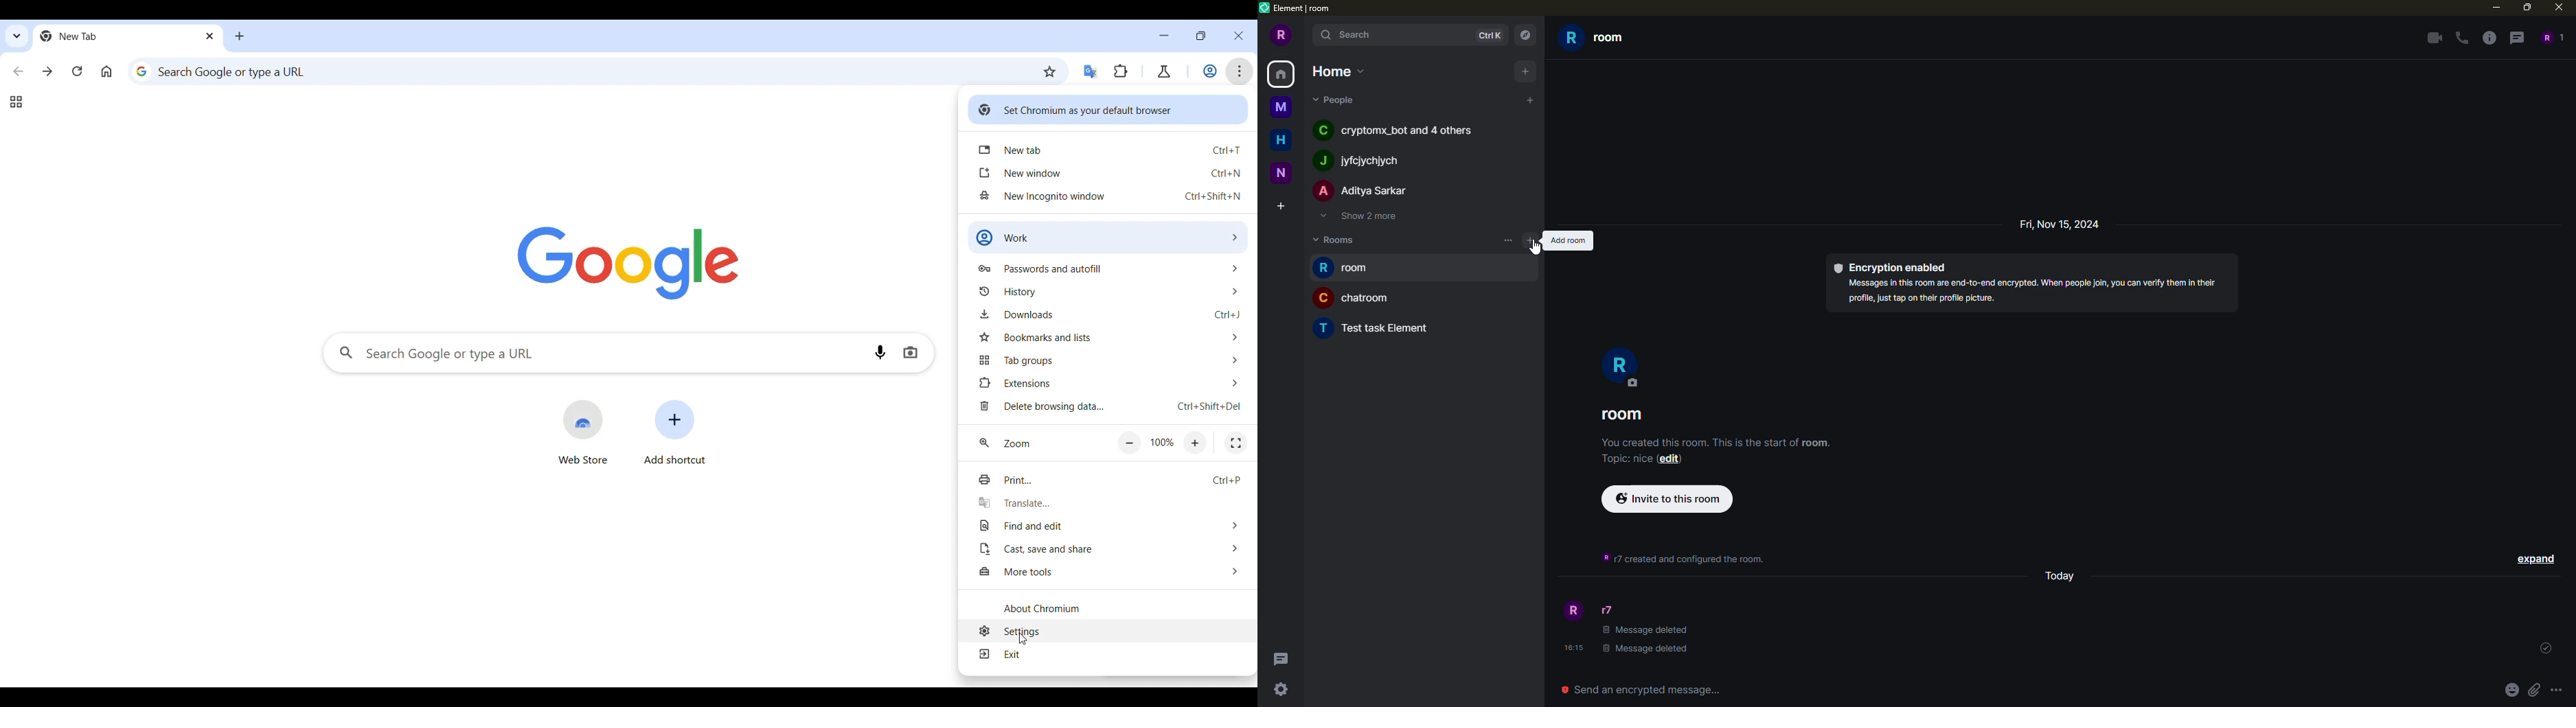 This screenshot has width=2576, height=728. Describe the element at coordinates (1109, 268) in the screenshot. I see `Passwords and autofill` at that location.